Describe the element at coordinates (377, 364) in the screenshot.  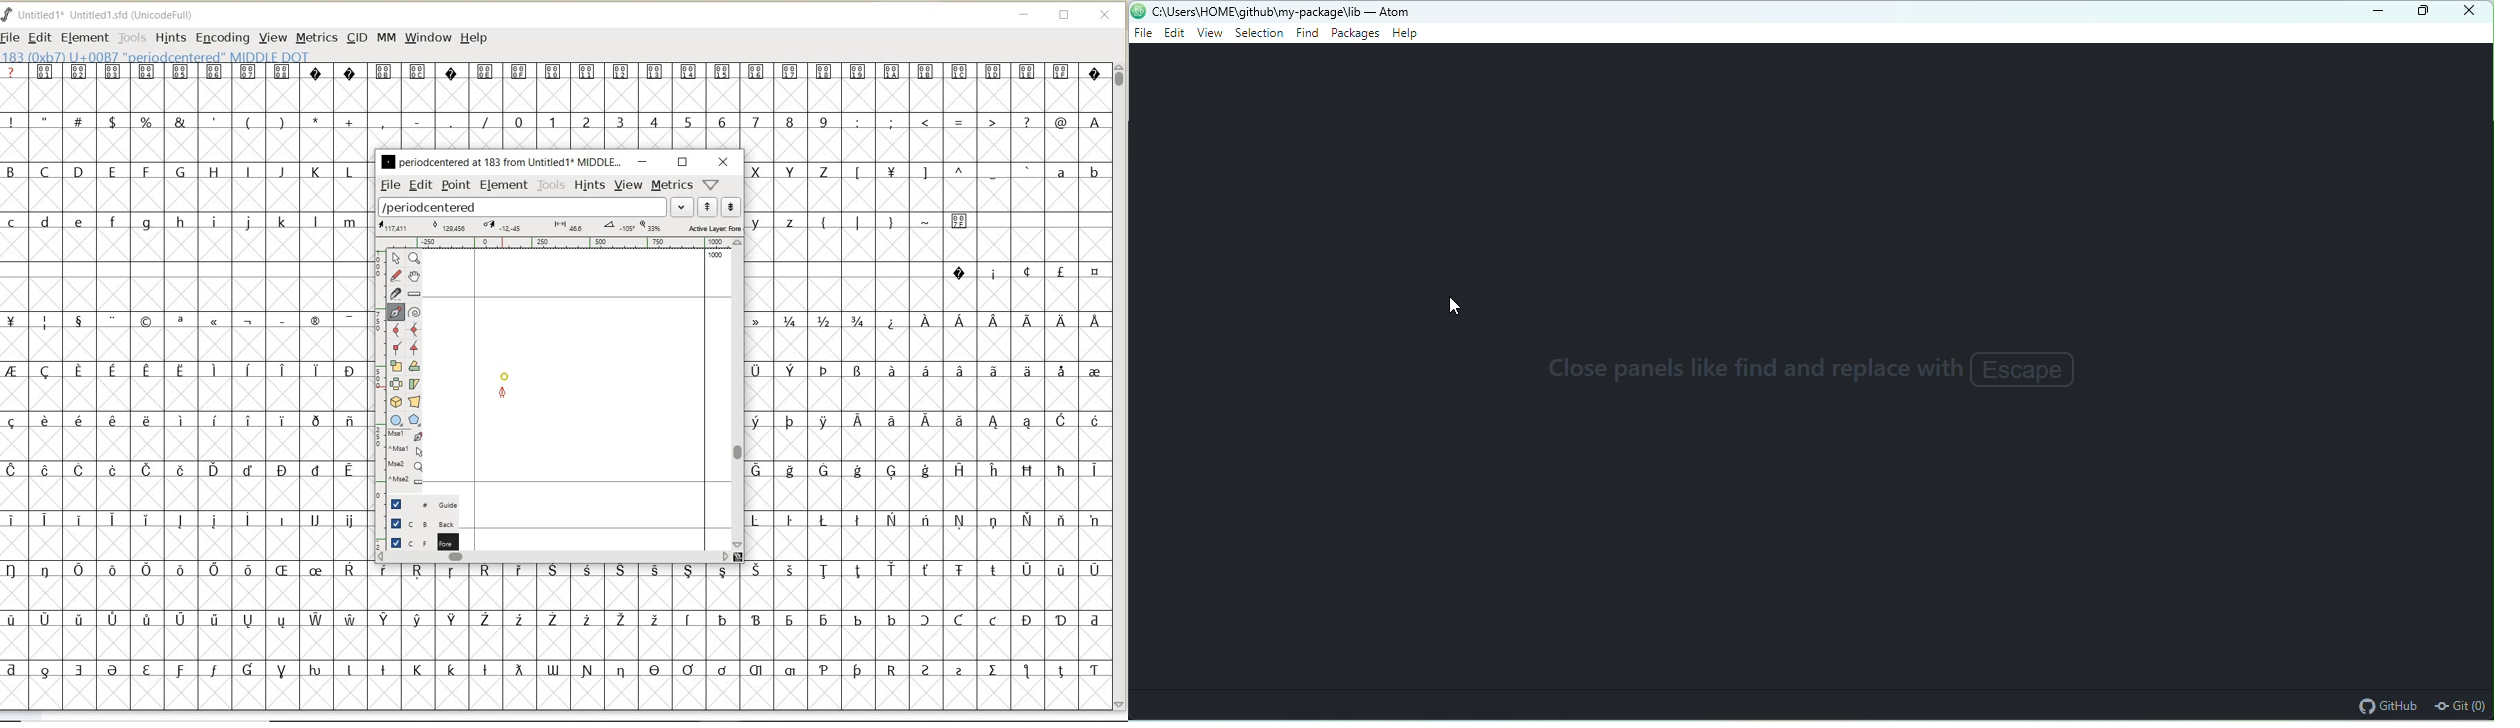
I see `scale` at that location.